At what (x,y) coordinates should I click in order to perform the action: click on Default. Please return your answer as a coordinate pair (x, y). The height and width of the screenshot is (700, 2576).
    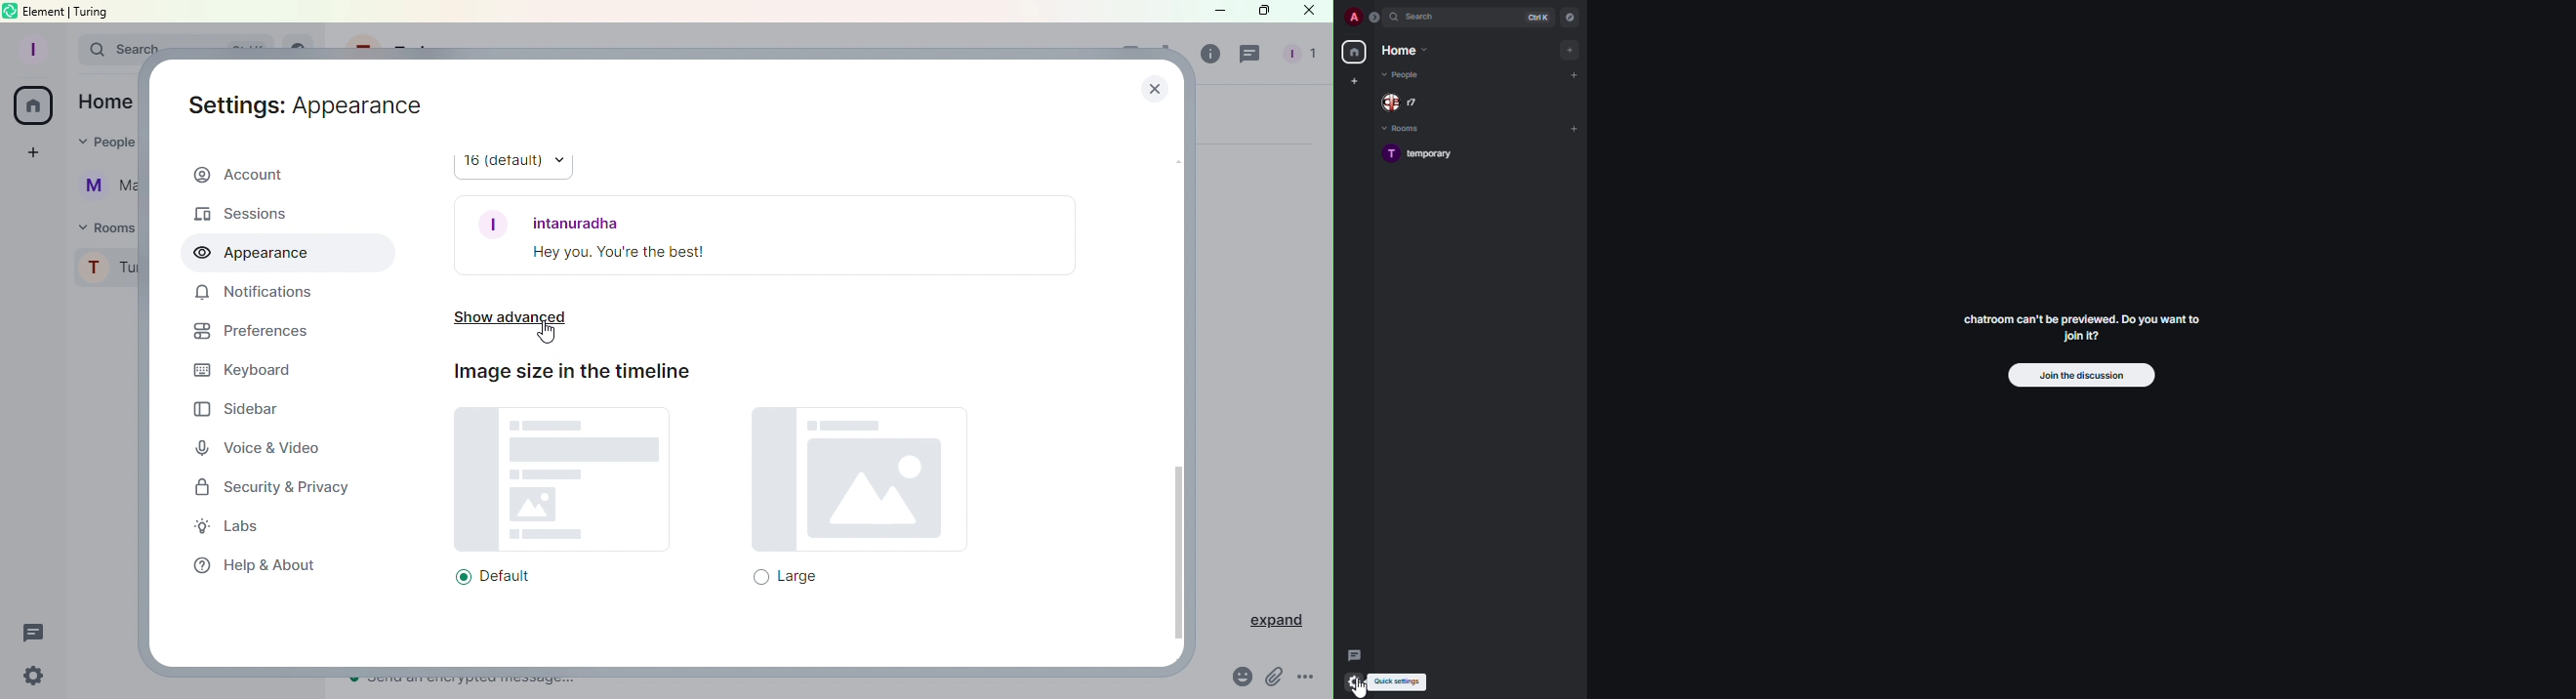
    Looking at the image, I should click on (561, 502).